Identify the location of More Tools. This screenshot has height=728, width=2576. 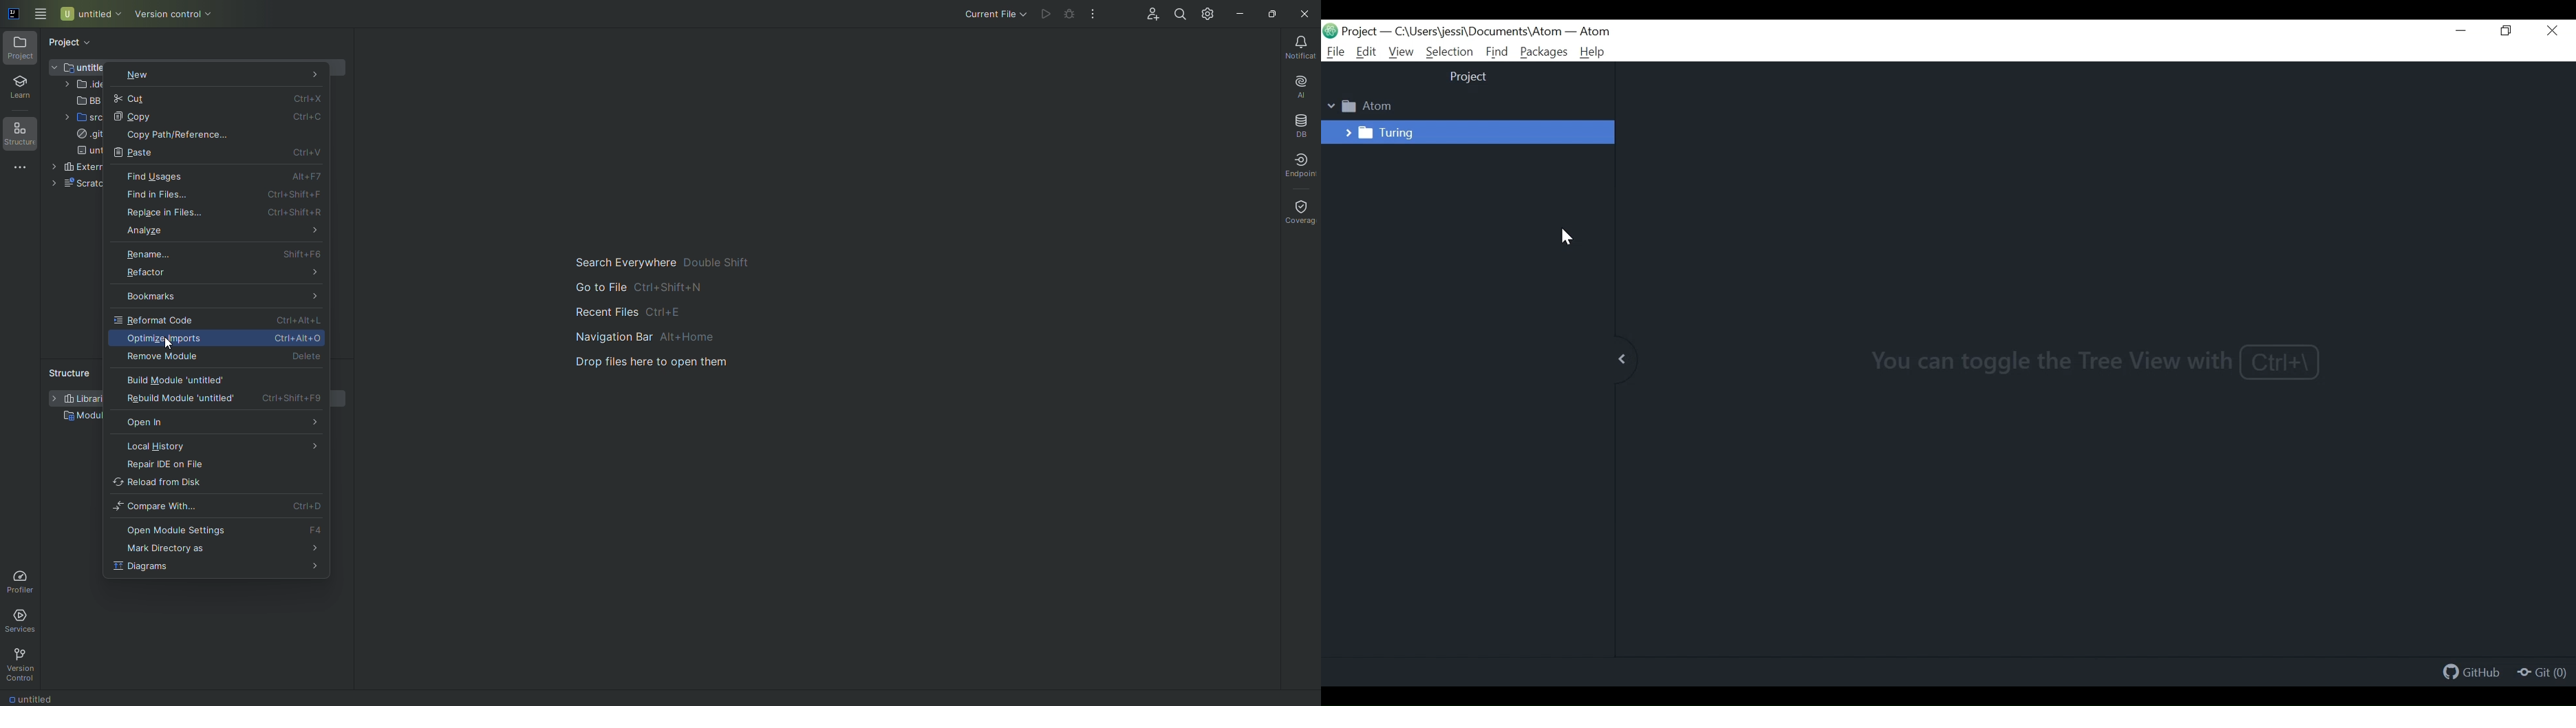
(17, 172).